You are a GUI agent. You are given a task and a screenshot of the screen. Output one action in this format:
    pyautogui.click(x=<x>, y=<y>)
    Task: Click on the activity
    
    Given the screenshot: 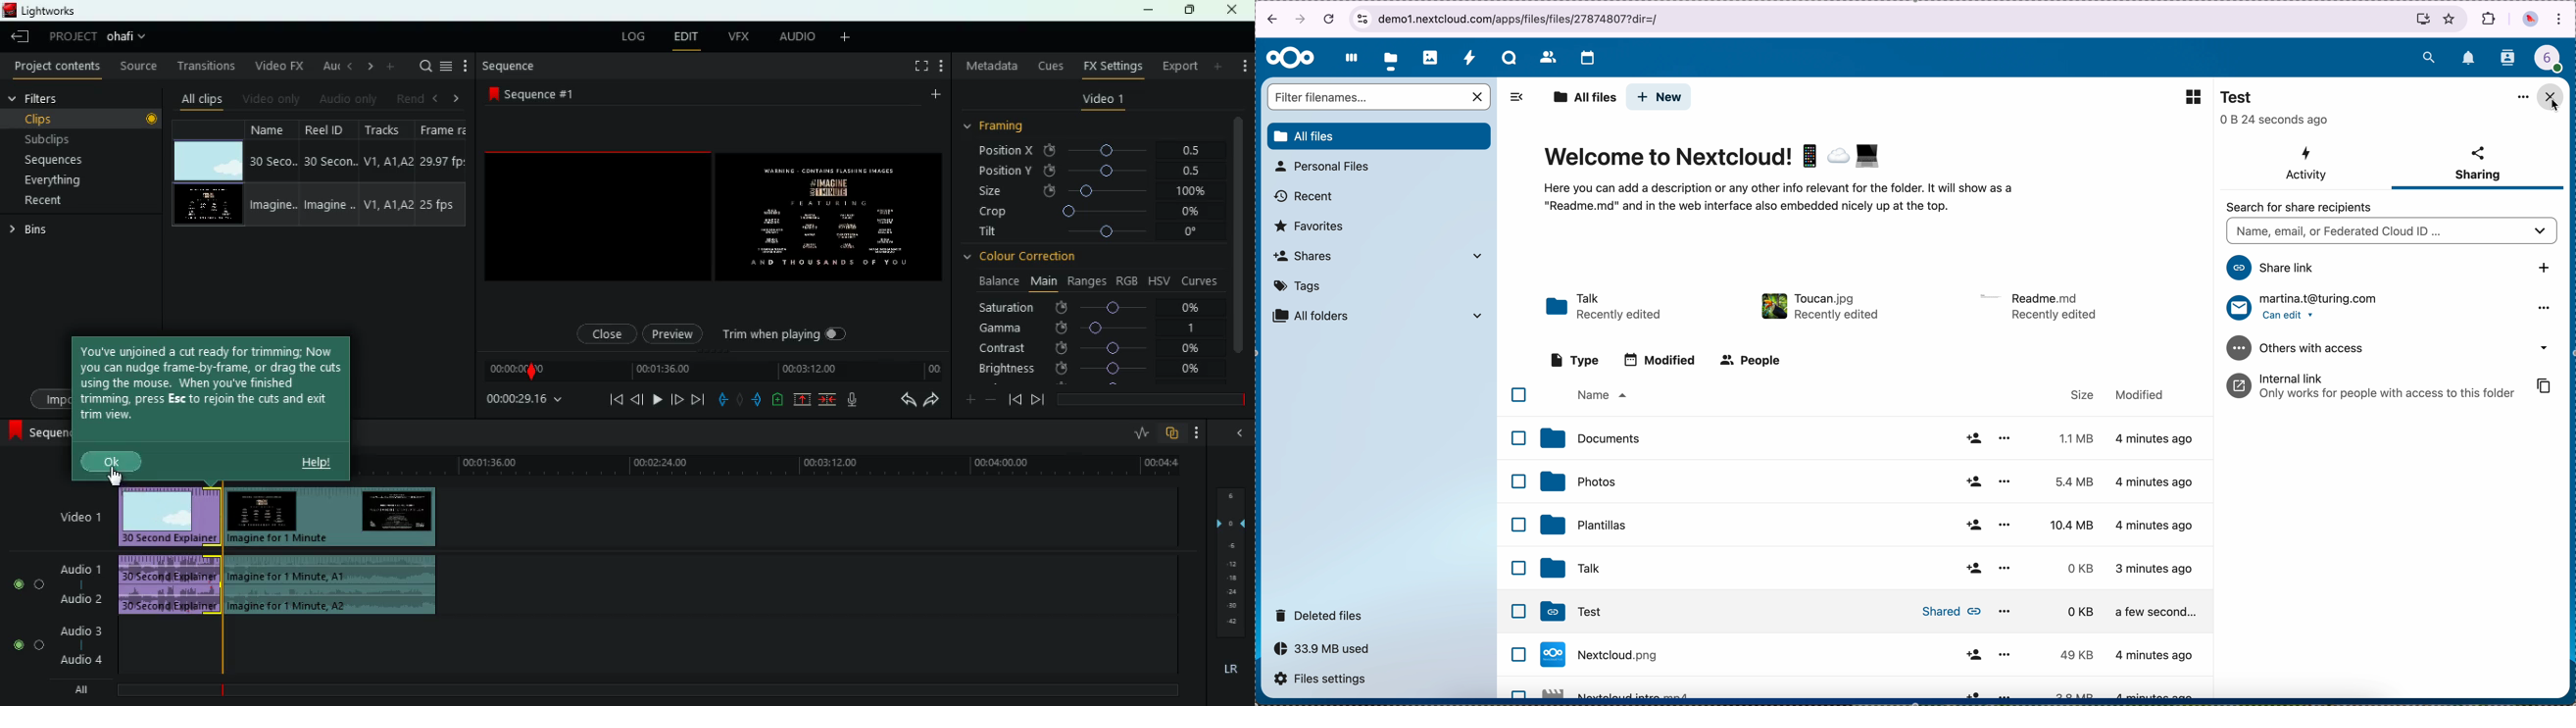 What is the action you would take?
    pyautogui.click(x=1469, y=57)
    